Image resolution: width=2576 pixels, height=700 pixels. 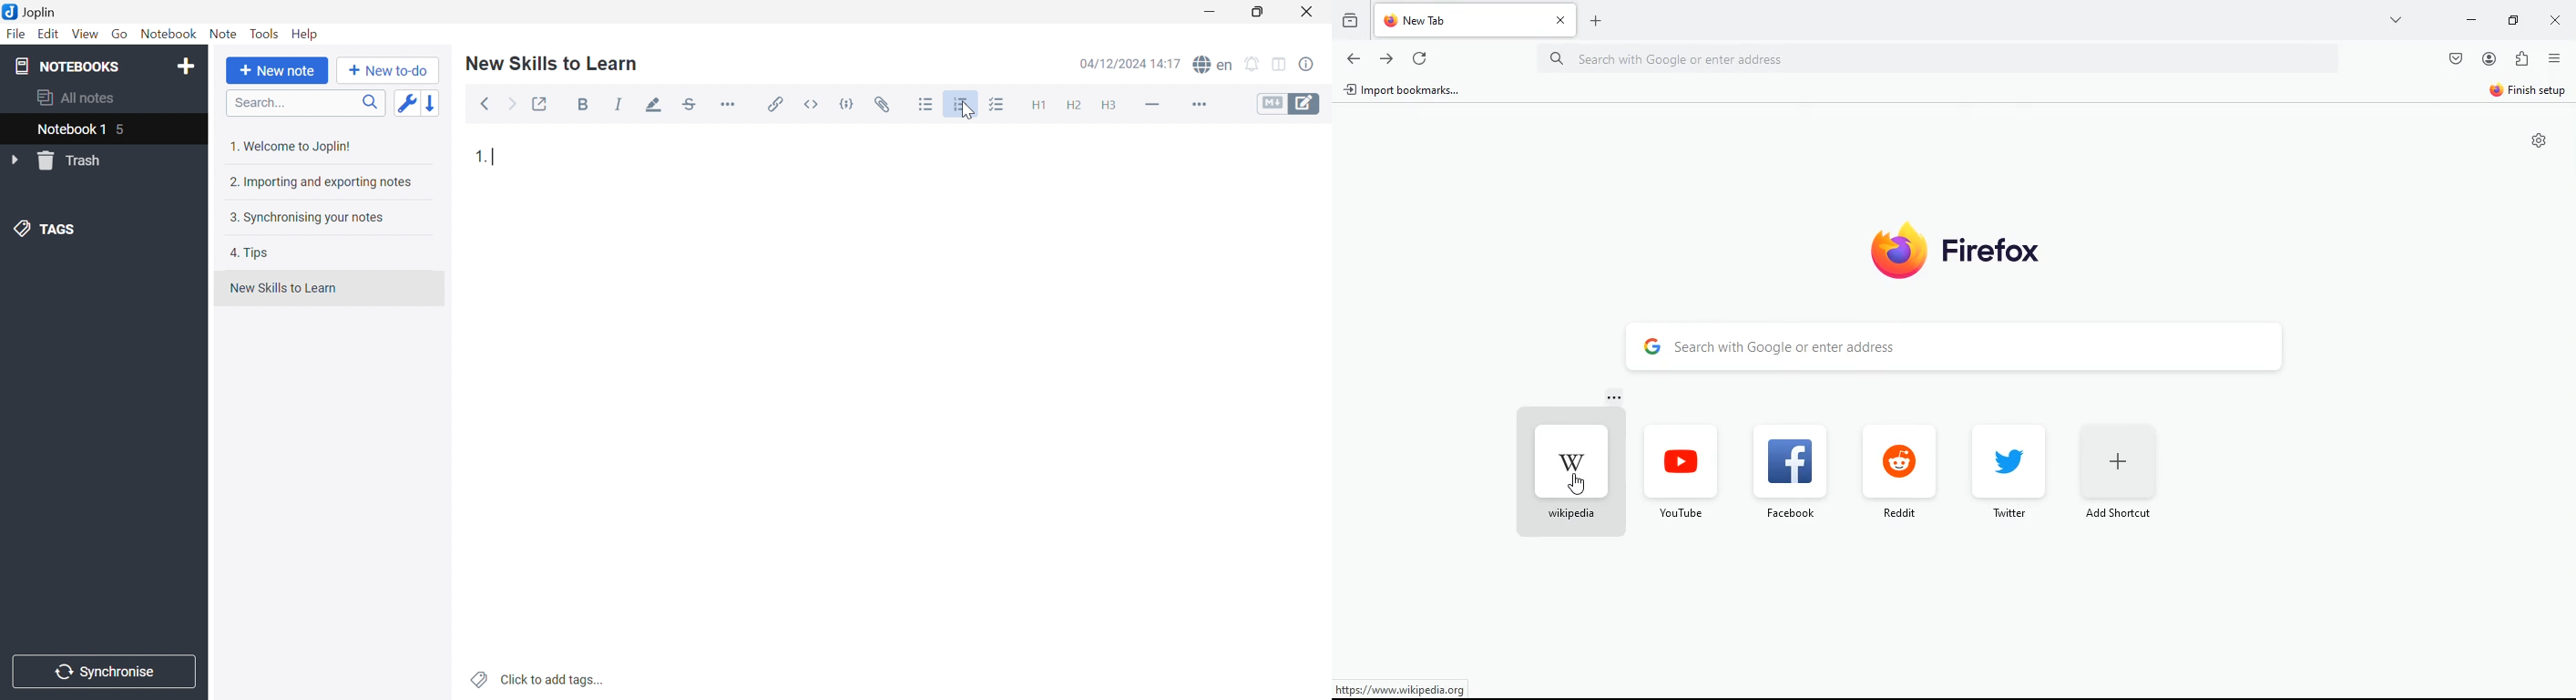 What do you see at coordinates (1896, 513) in the screenshot?
I see `reddit` at bounding box center [1896, 513].